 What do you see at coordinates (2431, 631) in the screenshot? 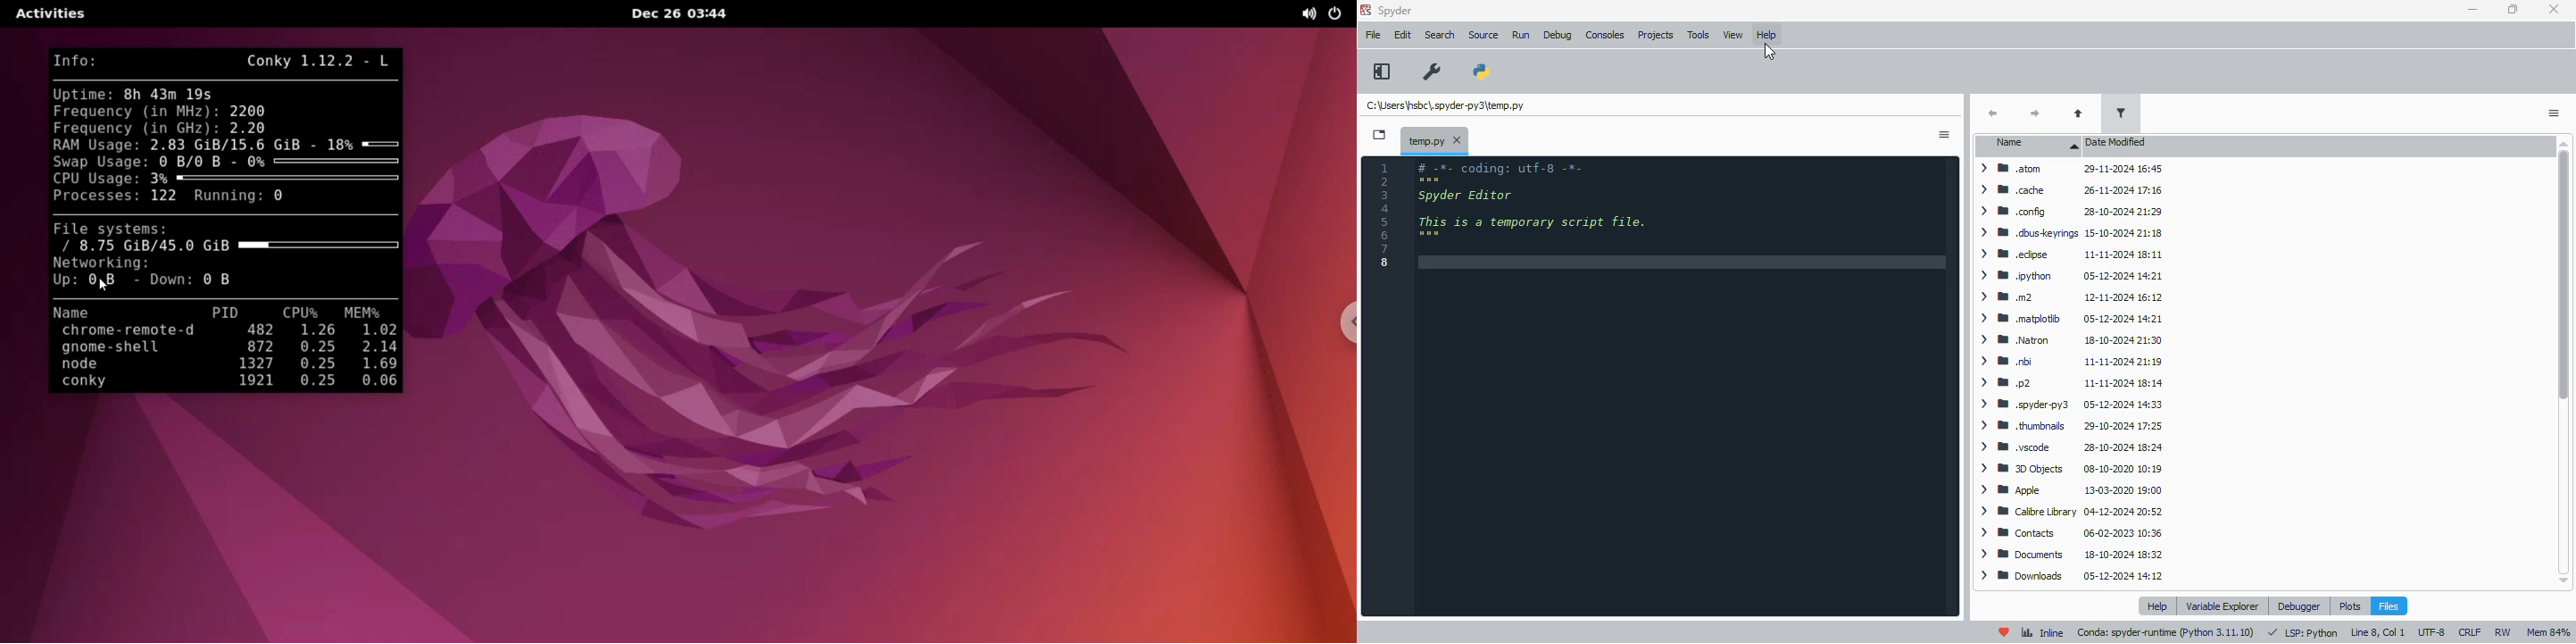
I see `UTF-8` at bounding box center [2431, 631].